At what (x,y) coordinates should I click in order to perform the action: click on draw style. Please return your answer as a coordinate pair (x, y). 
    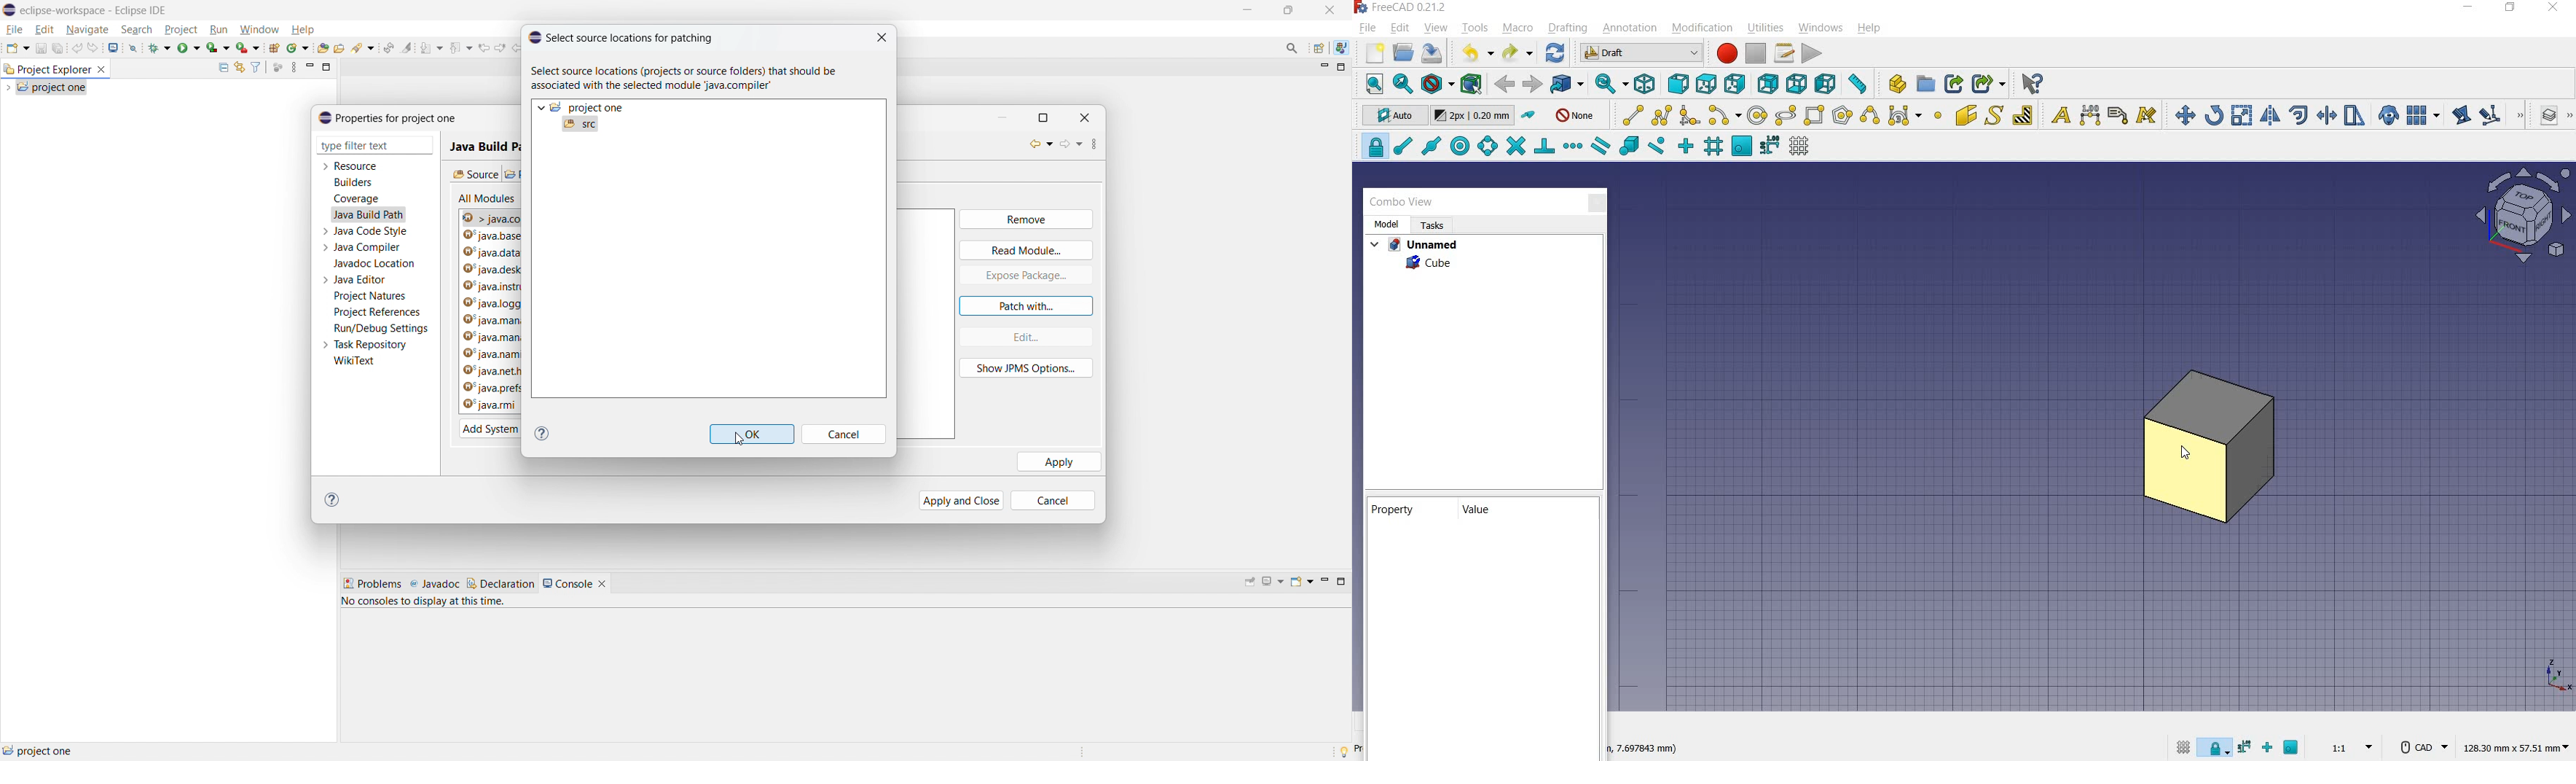
    Looking at the image, I should click on (1435, 83).